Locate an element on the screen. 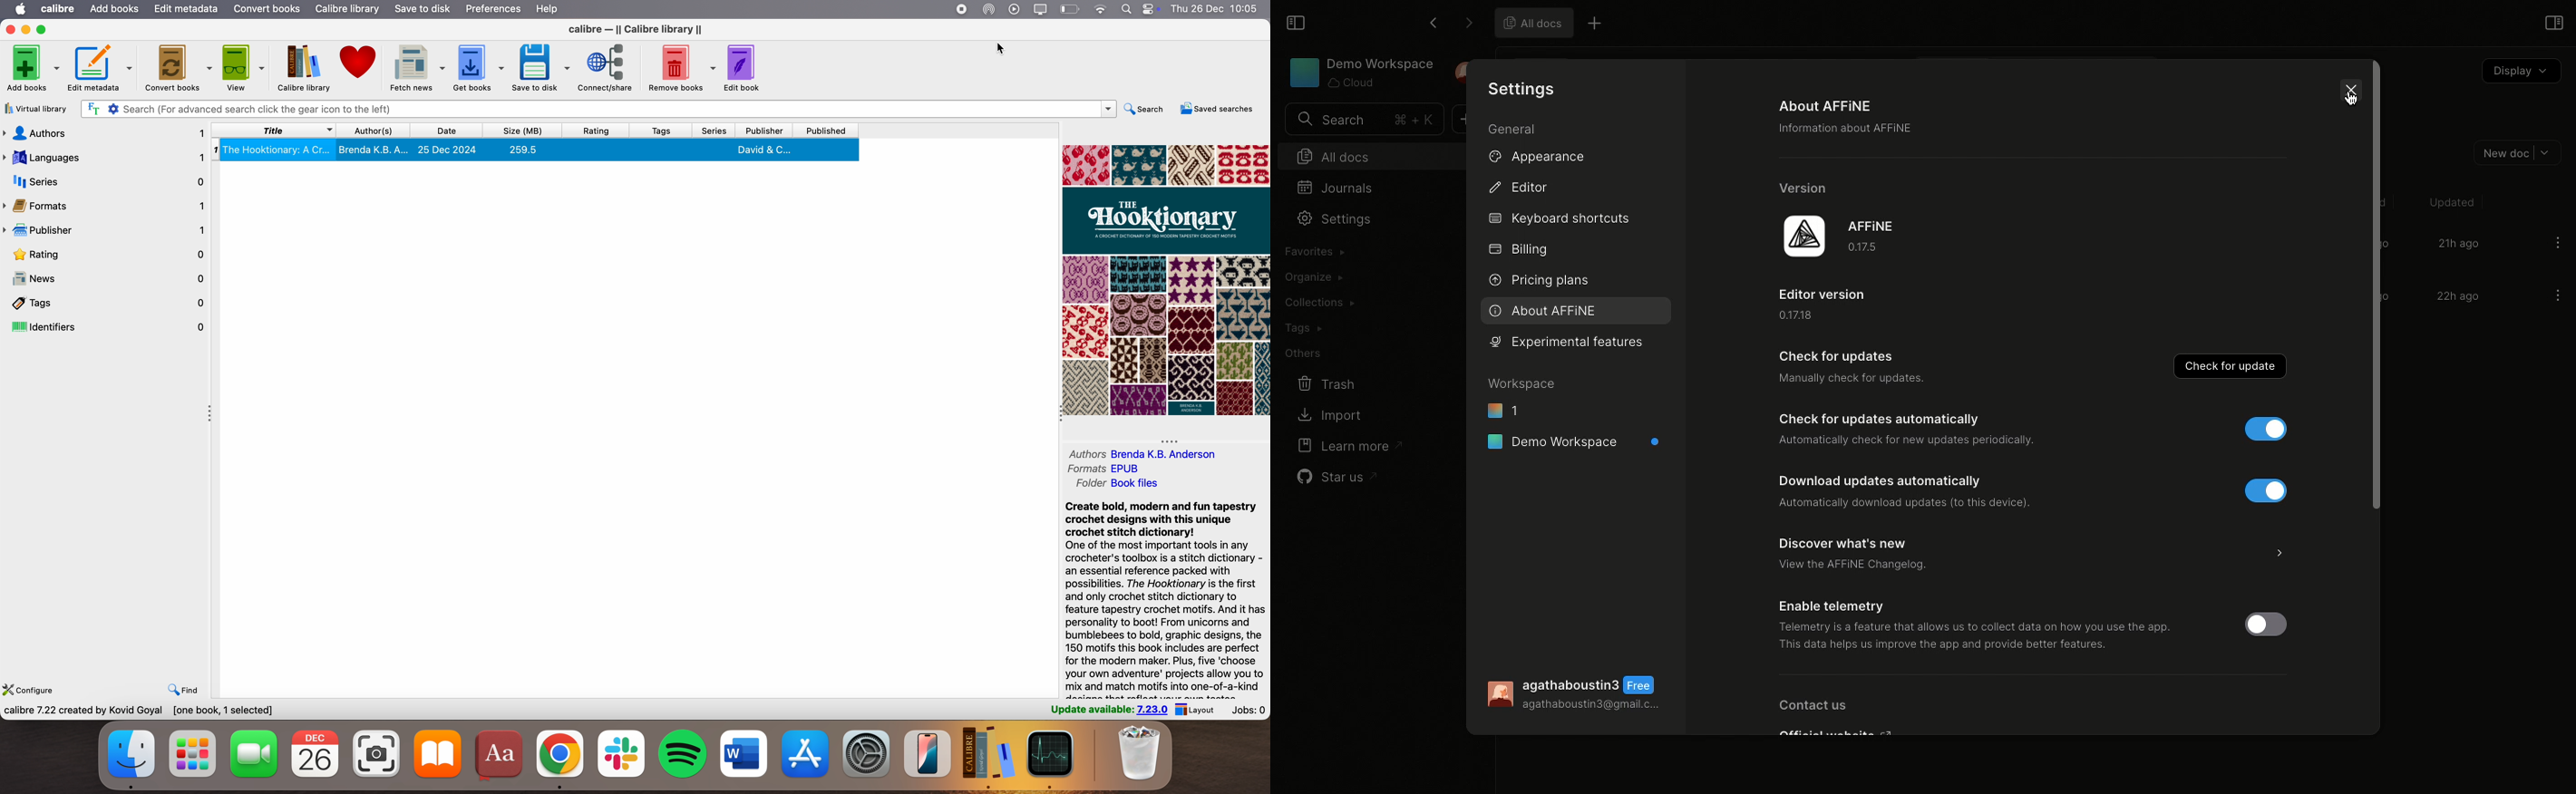 The image size is (2576, 812). add books is located at coordinates (115, 9).